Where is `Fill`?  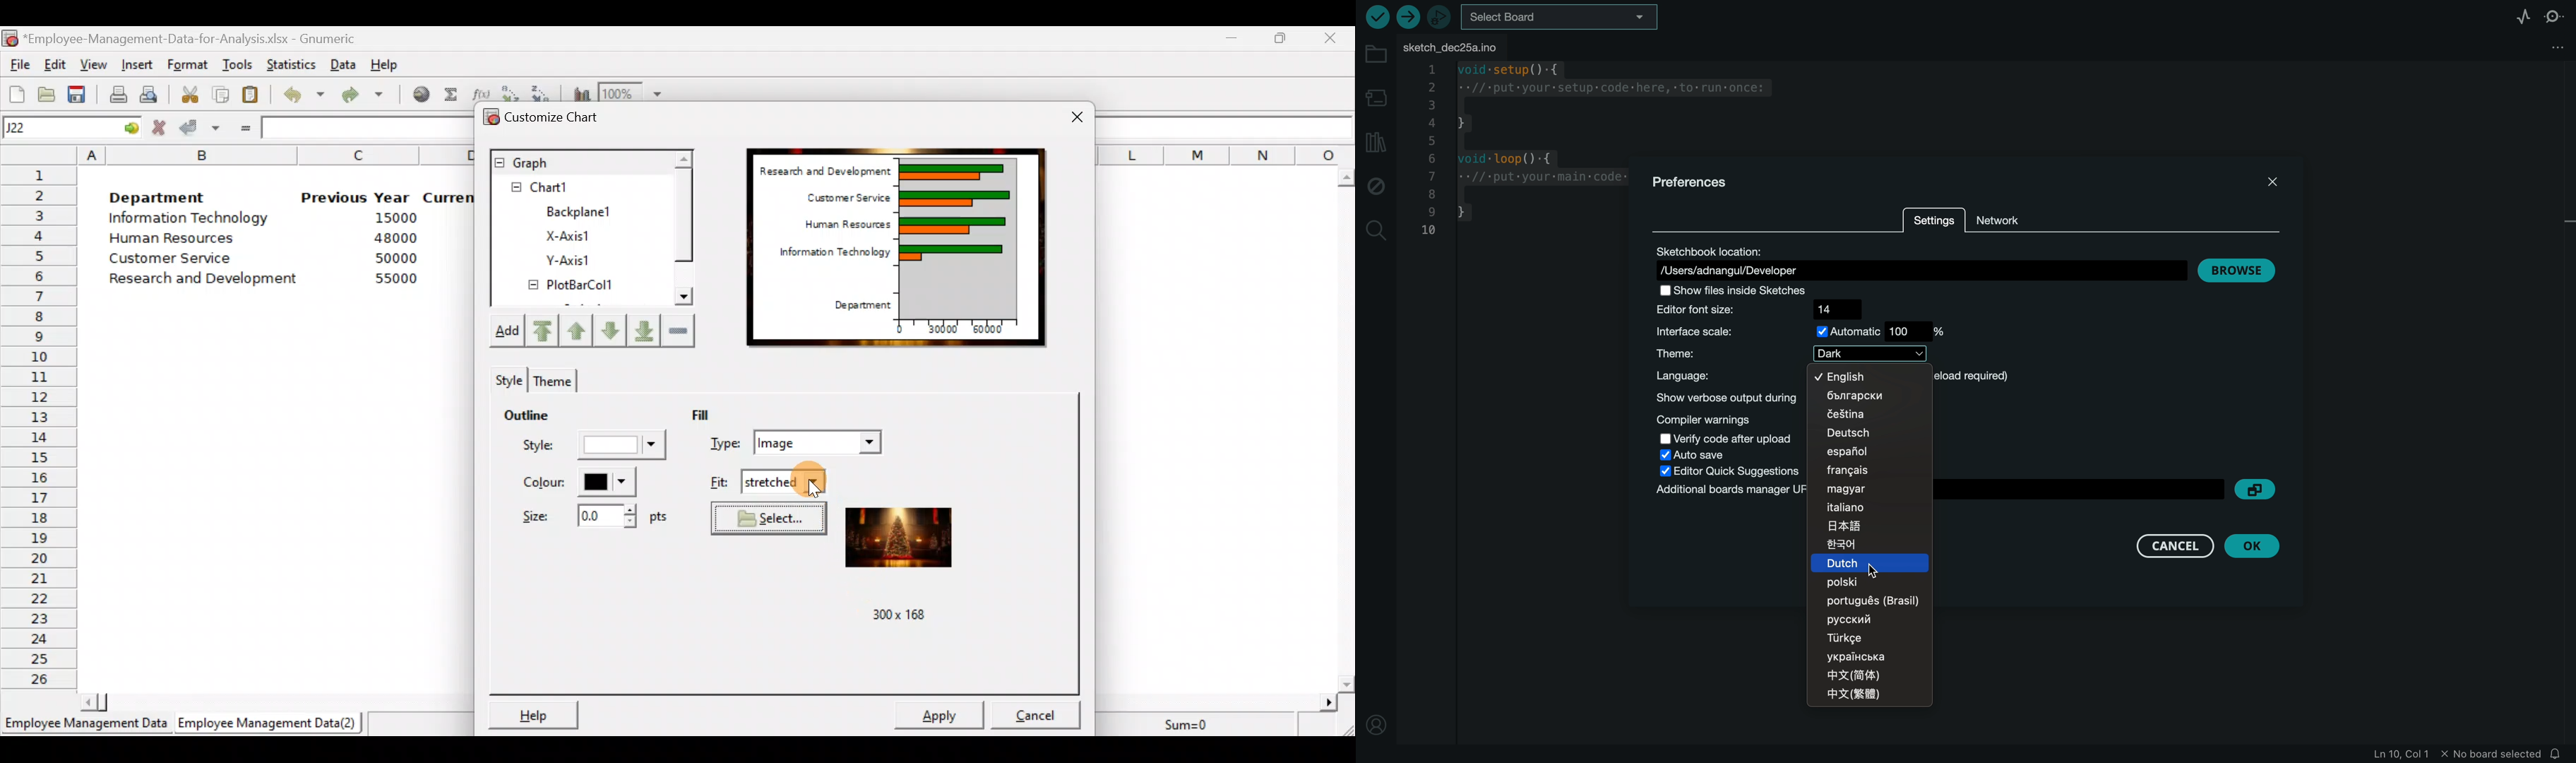 Fill is located at coordinates (718, 413).